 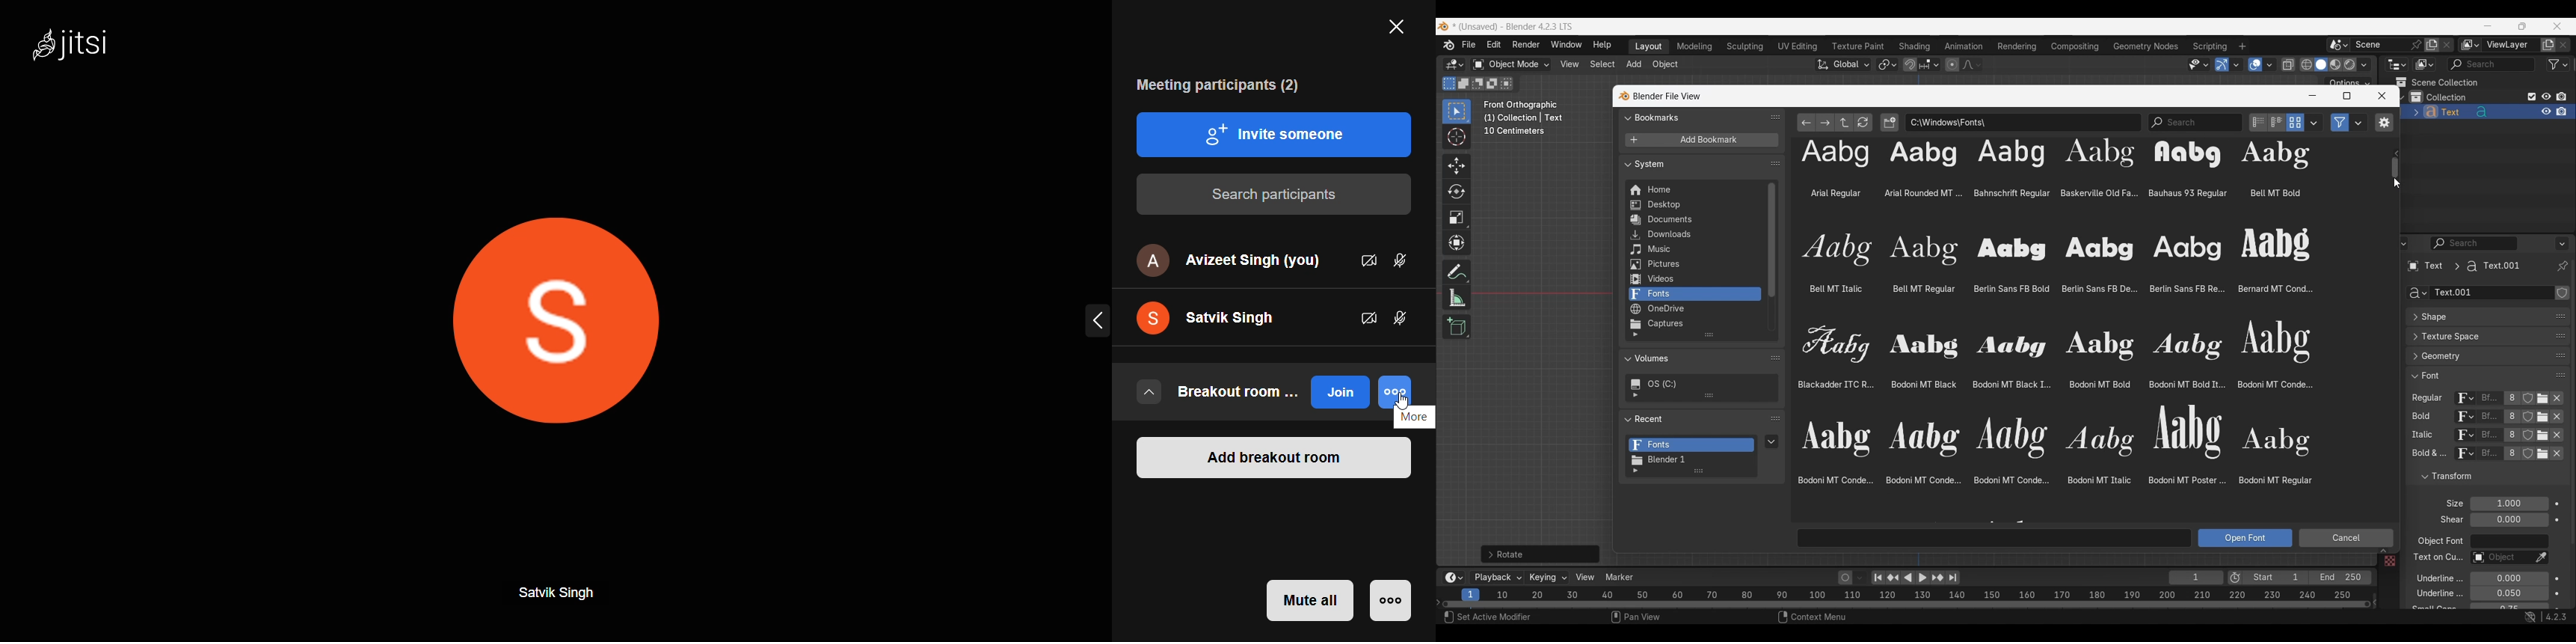 What do you see at coordinates (1399, 397) in the screenshot?
I see `cursor` at bounding box center [1399, 397].